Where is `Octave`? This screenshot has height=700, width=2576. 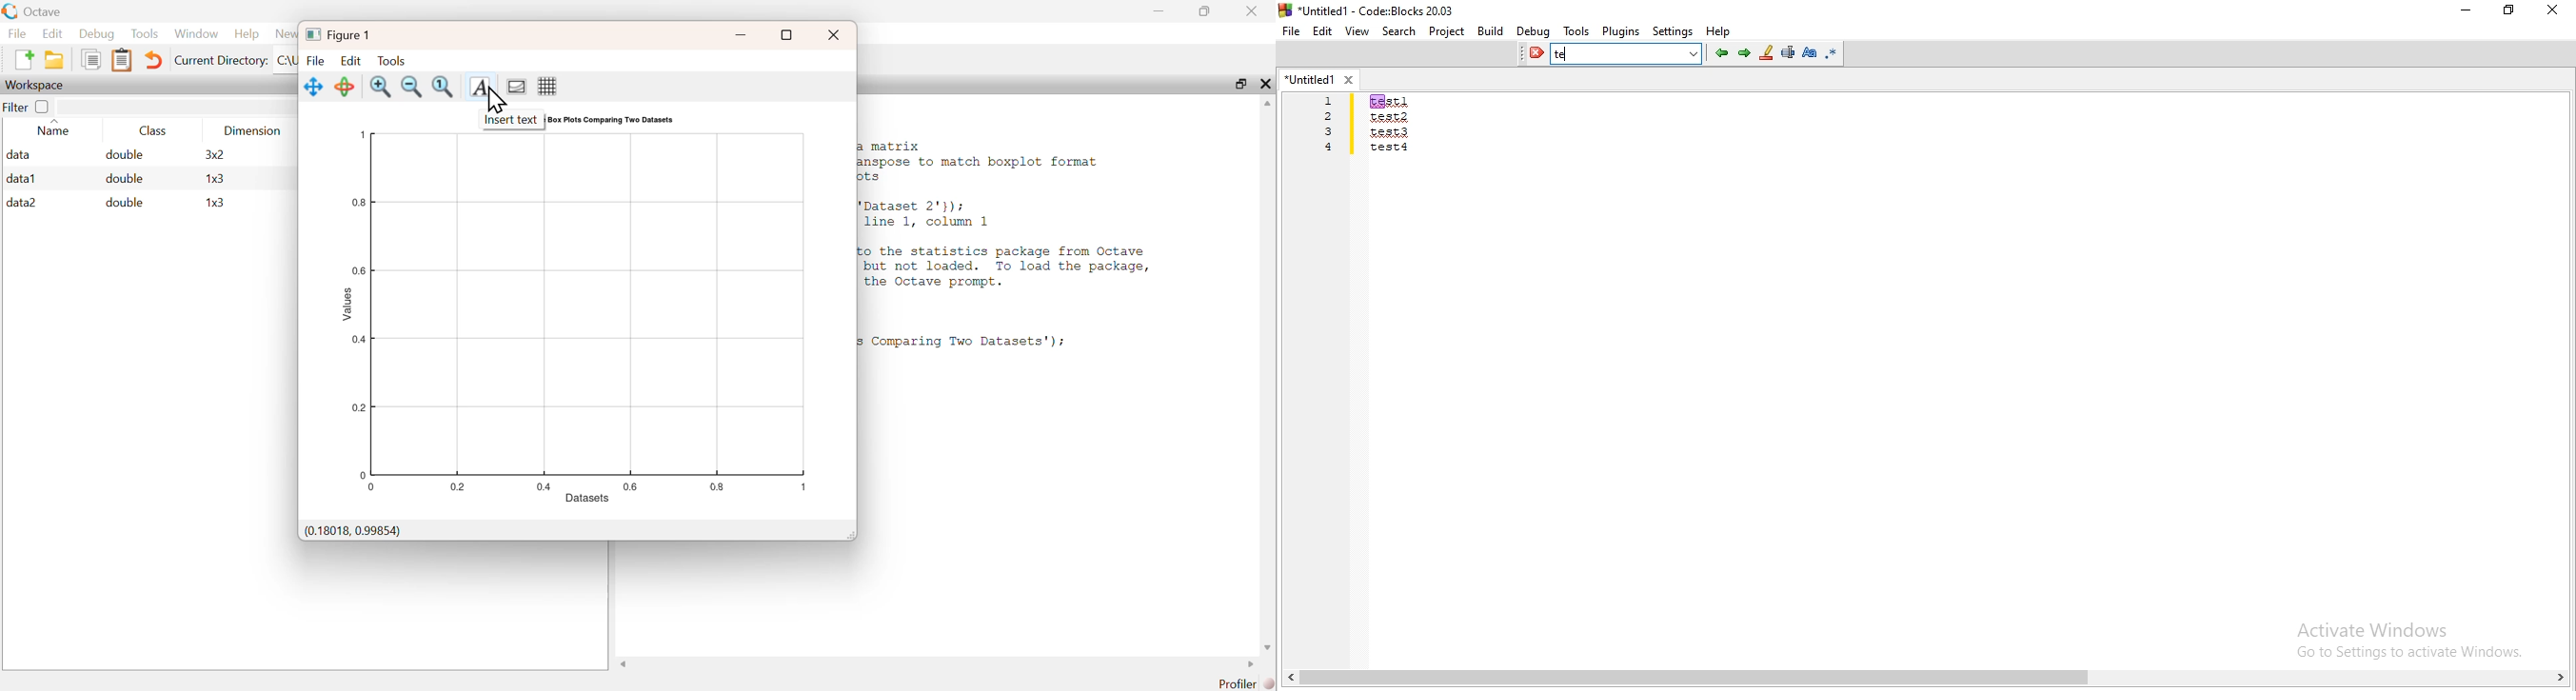 Octave is located at coordinates (41, 12).